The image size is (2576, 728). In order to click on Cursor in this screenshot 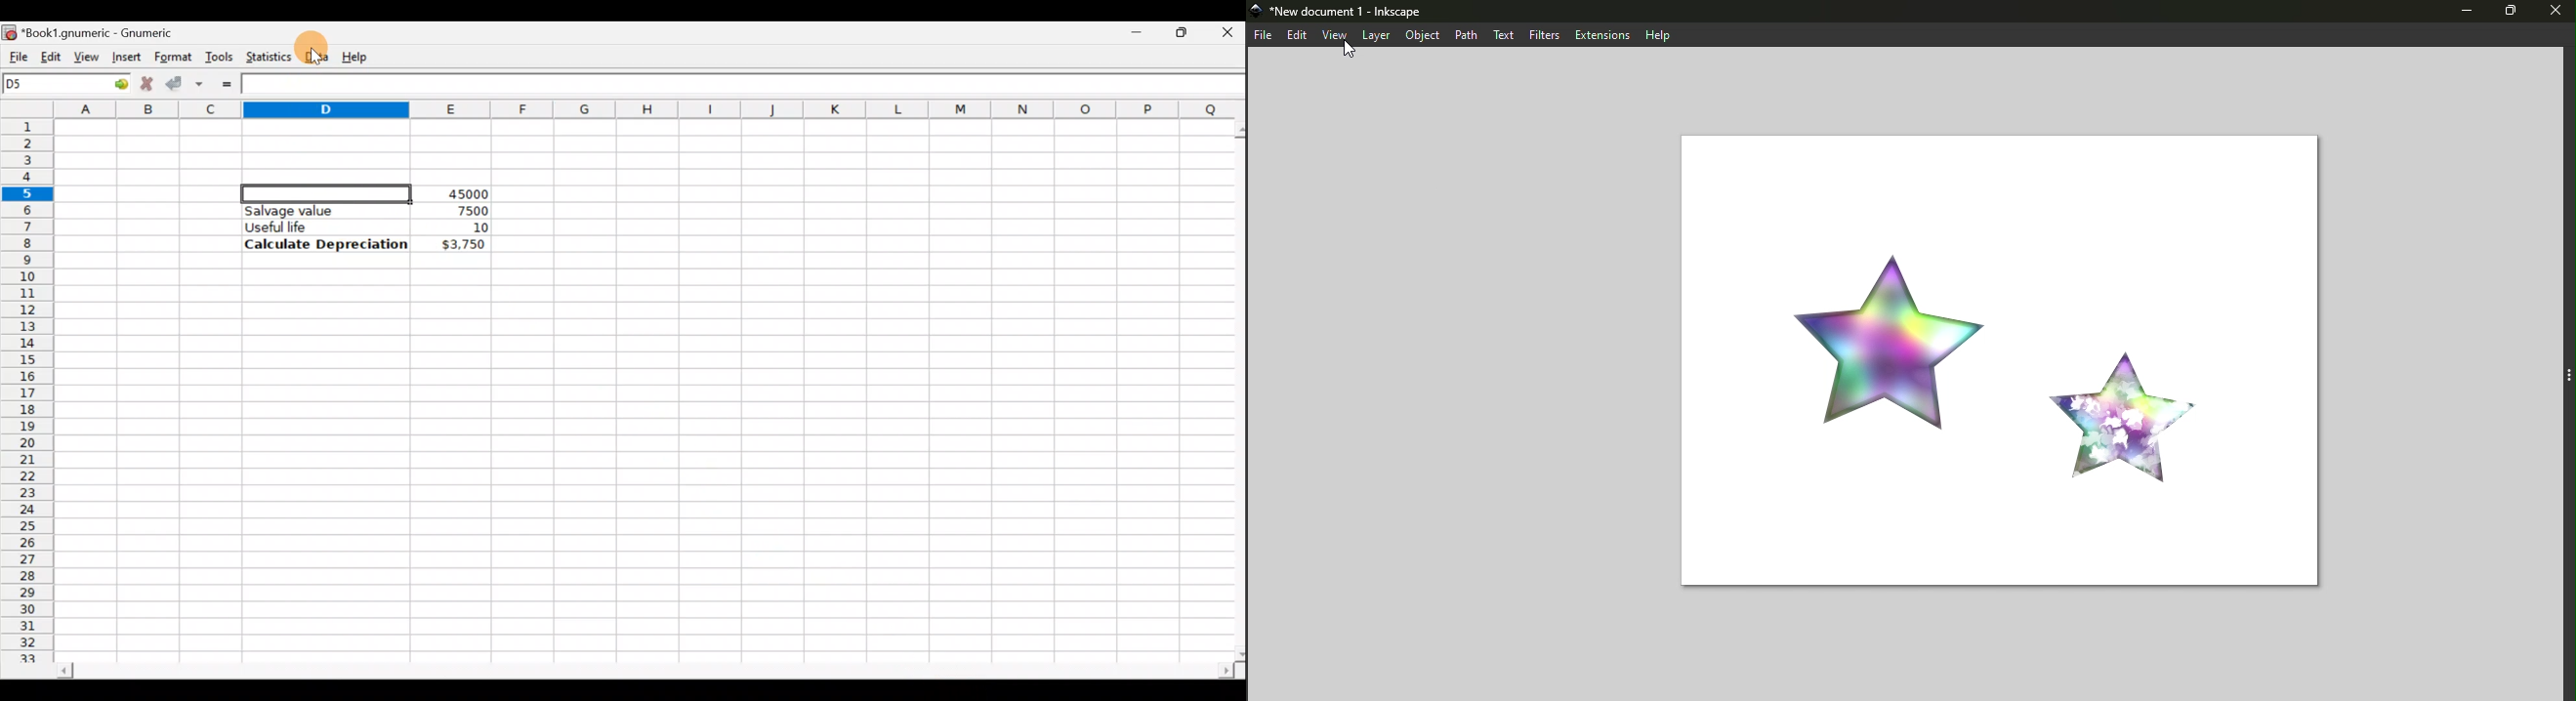, I will do `click(1351, 54)`.